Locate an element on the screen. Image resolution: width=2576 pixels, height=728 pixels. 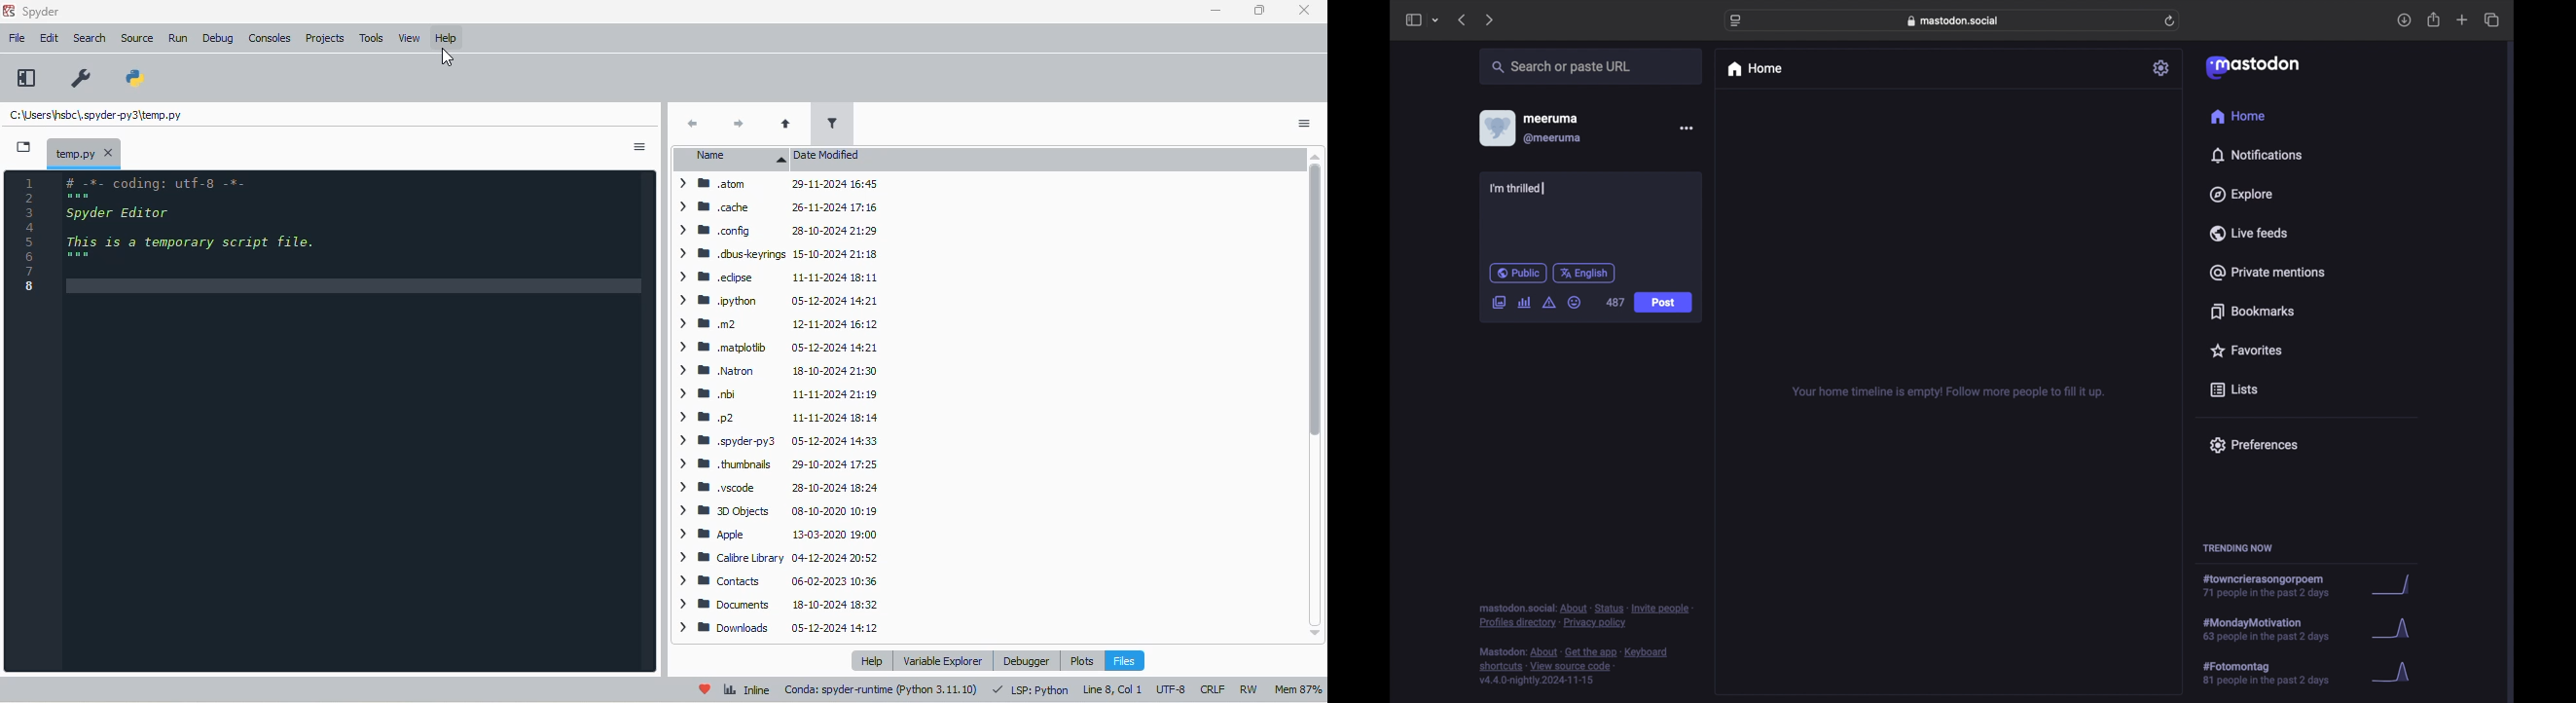
graph is located at coordinates (2395, 630).